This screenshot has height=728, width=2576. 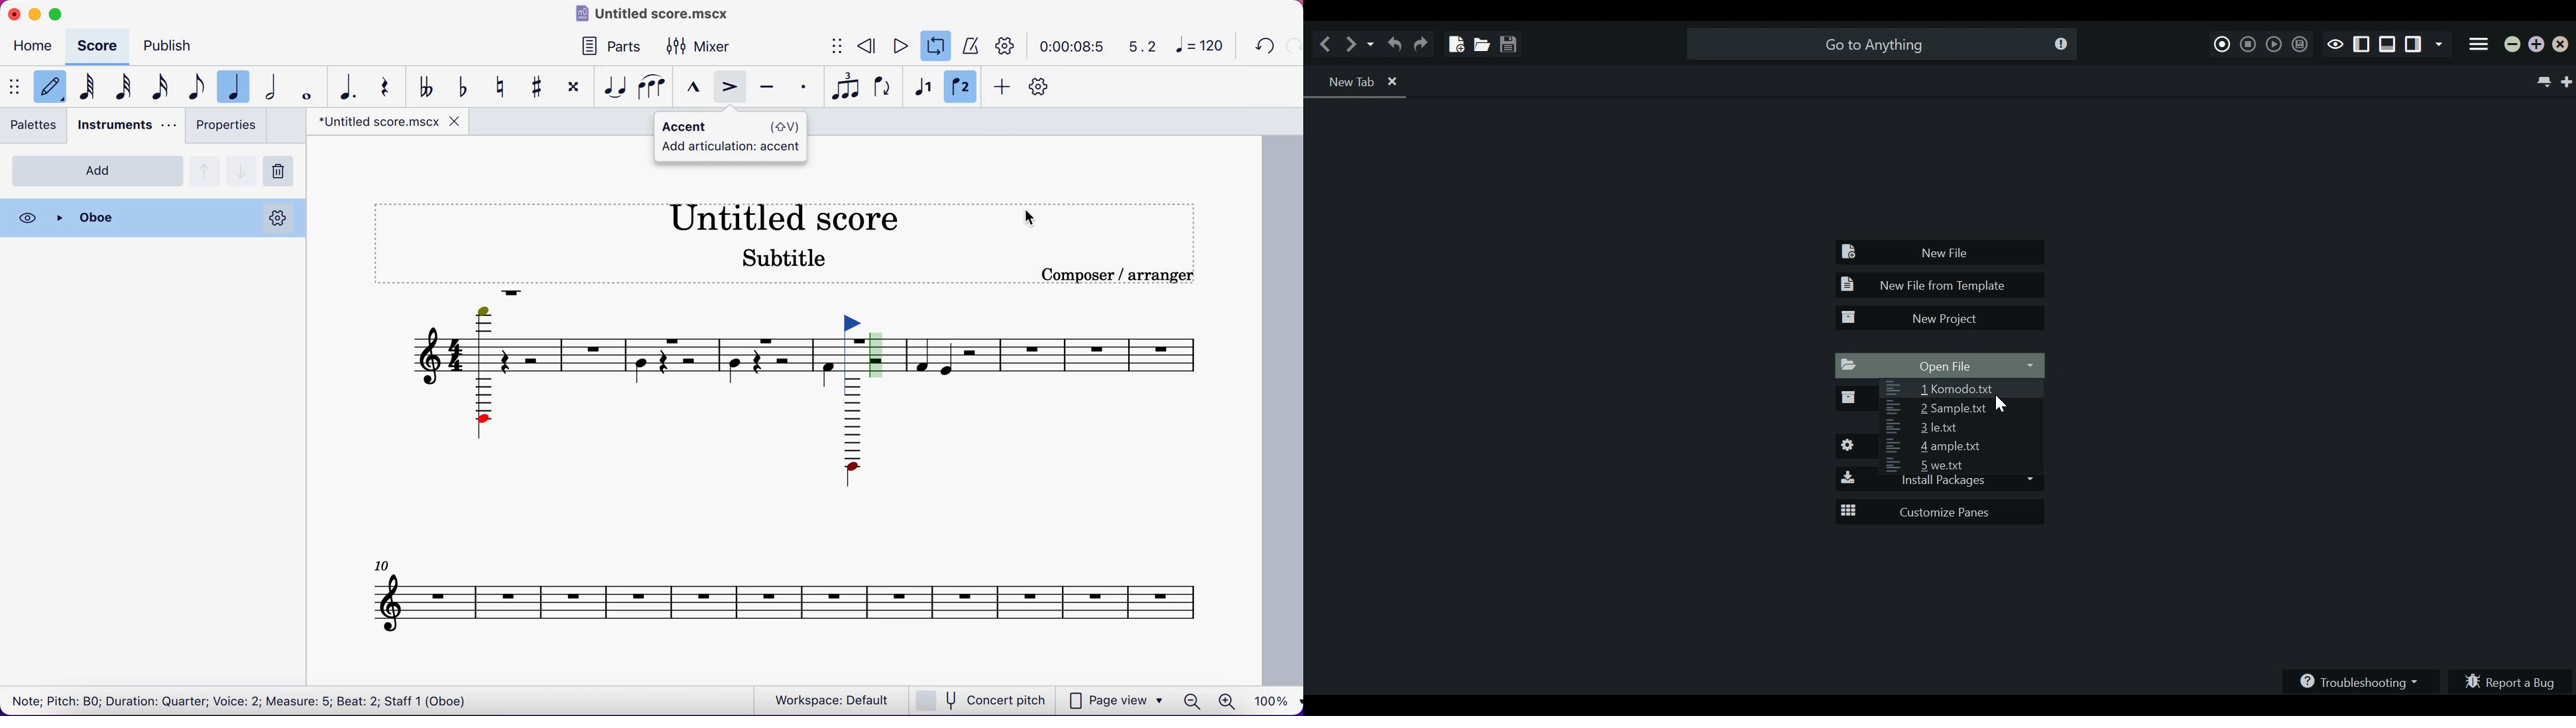 I want to click on New File, so click(x=1454, y=40).